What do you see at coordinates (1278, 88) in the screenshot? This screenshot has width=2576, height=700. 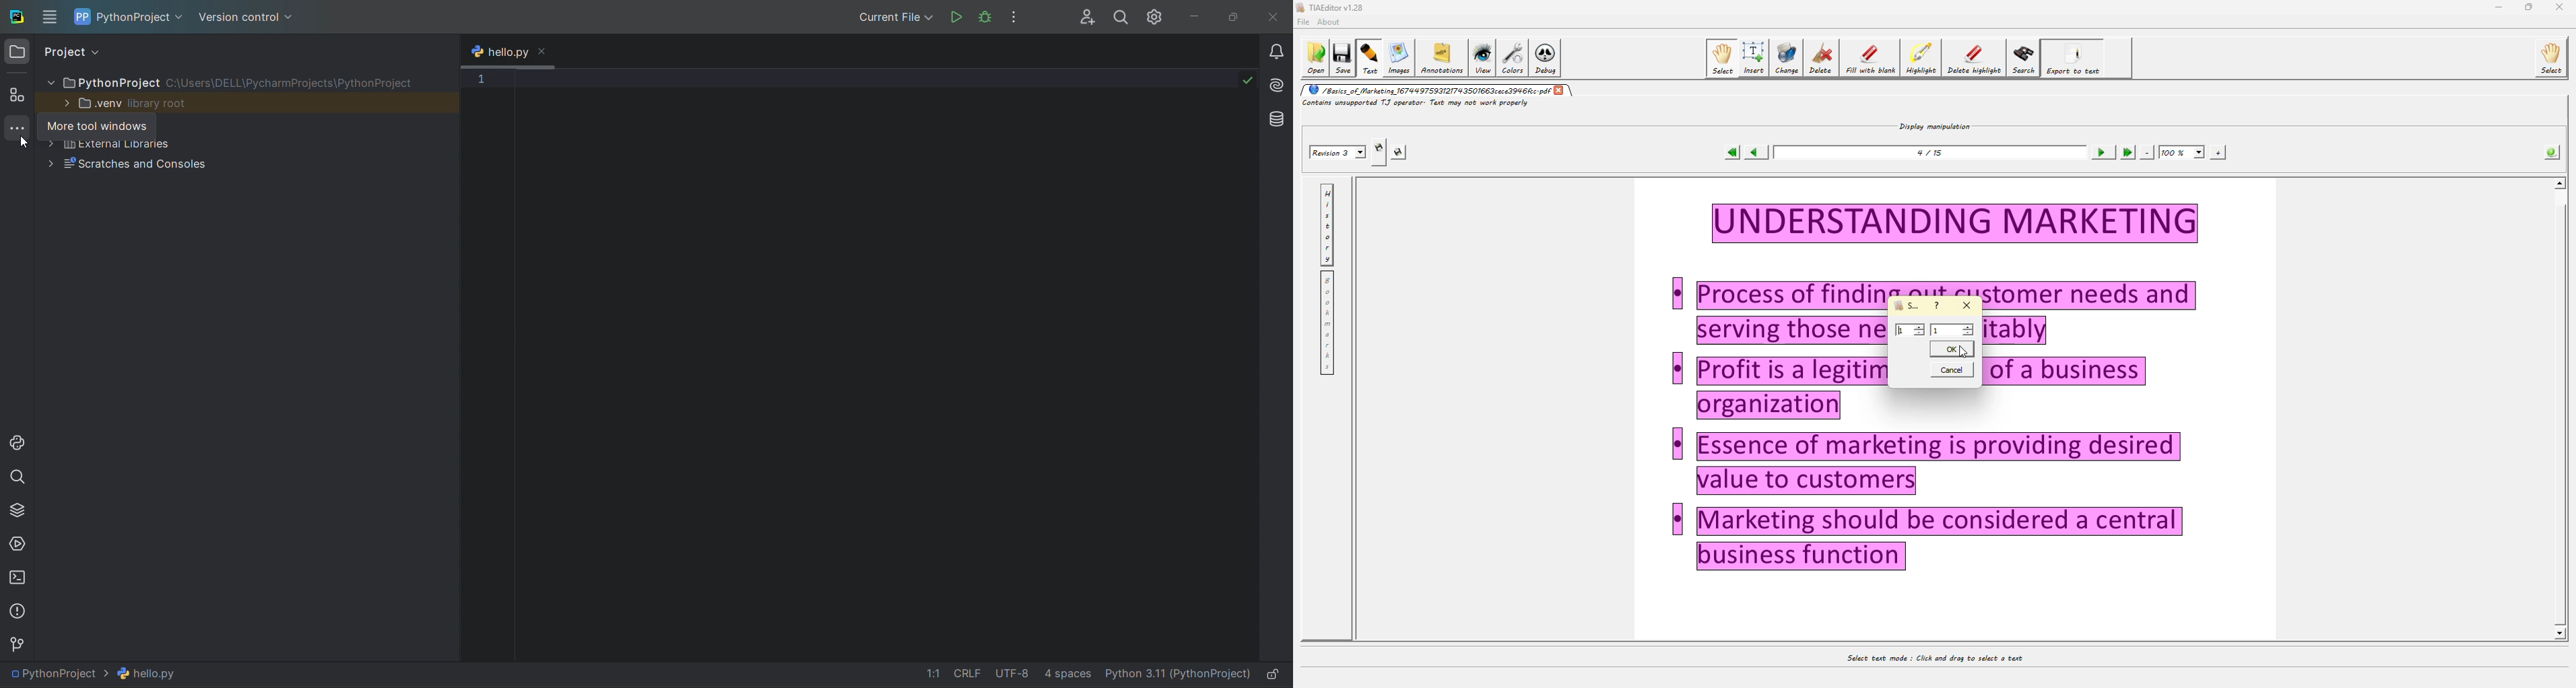 I see `ai assistant` at bounding box center [1278, 88].